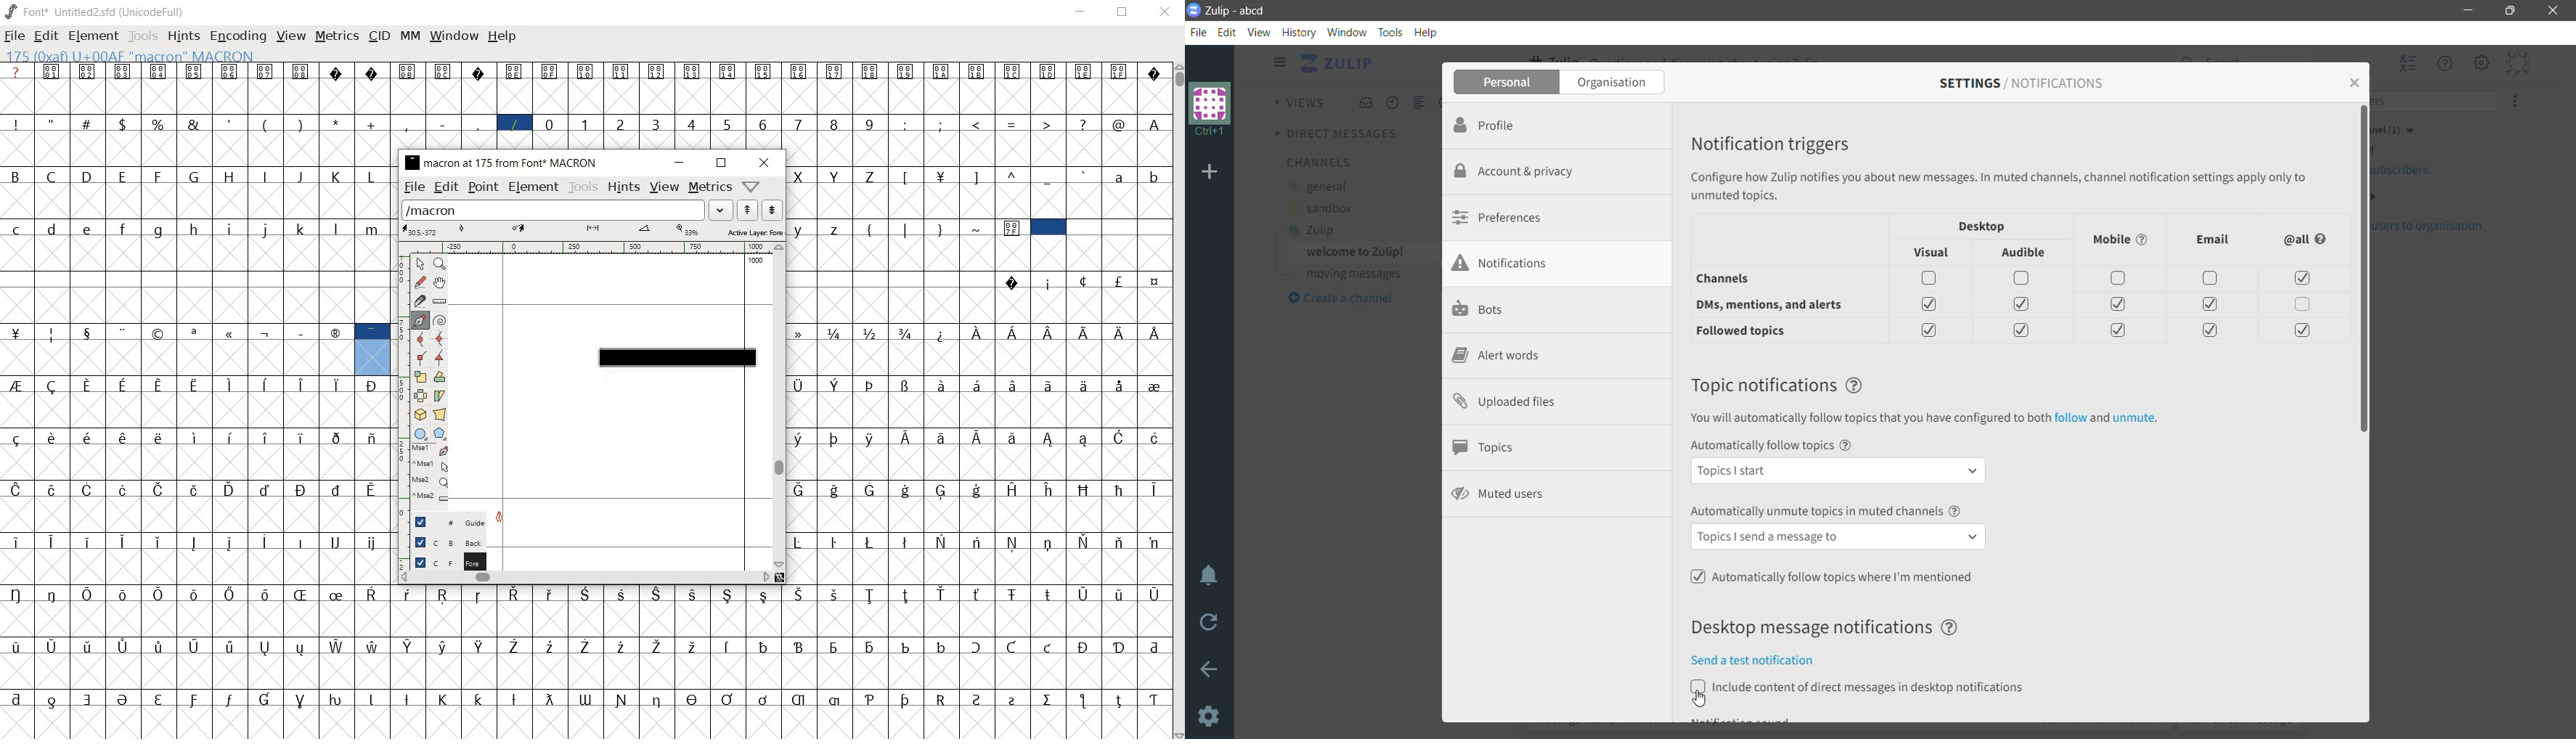 This screenshot has width=2576, height=756. Describe the element at coordinates (1047, 489) in the screenshot. I see `Symbol` at that location.